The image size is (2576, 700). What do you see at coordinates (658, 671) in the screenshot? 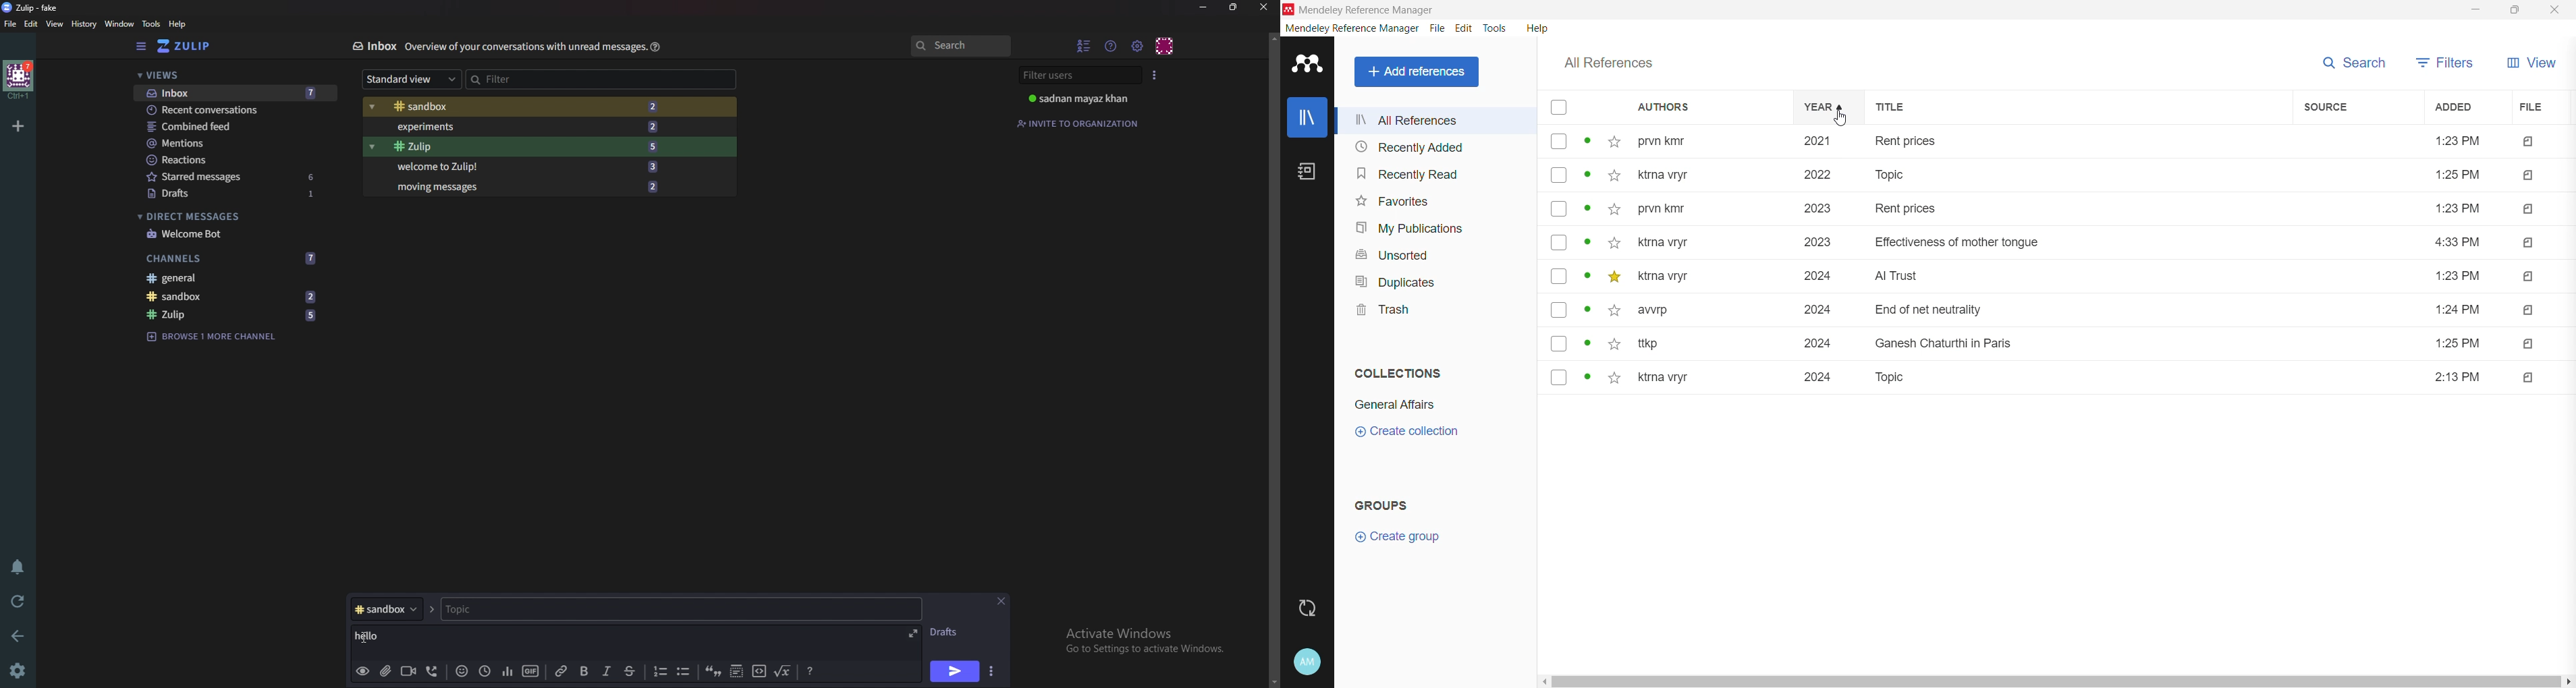
I see `Number list` at bounding box center [658, 671].